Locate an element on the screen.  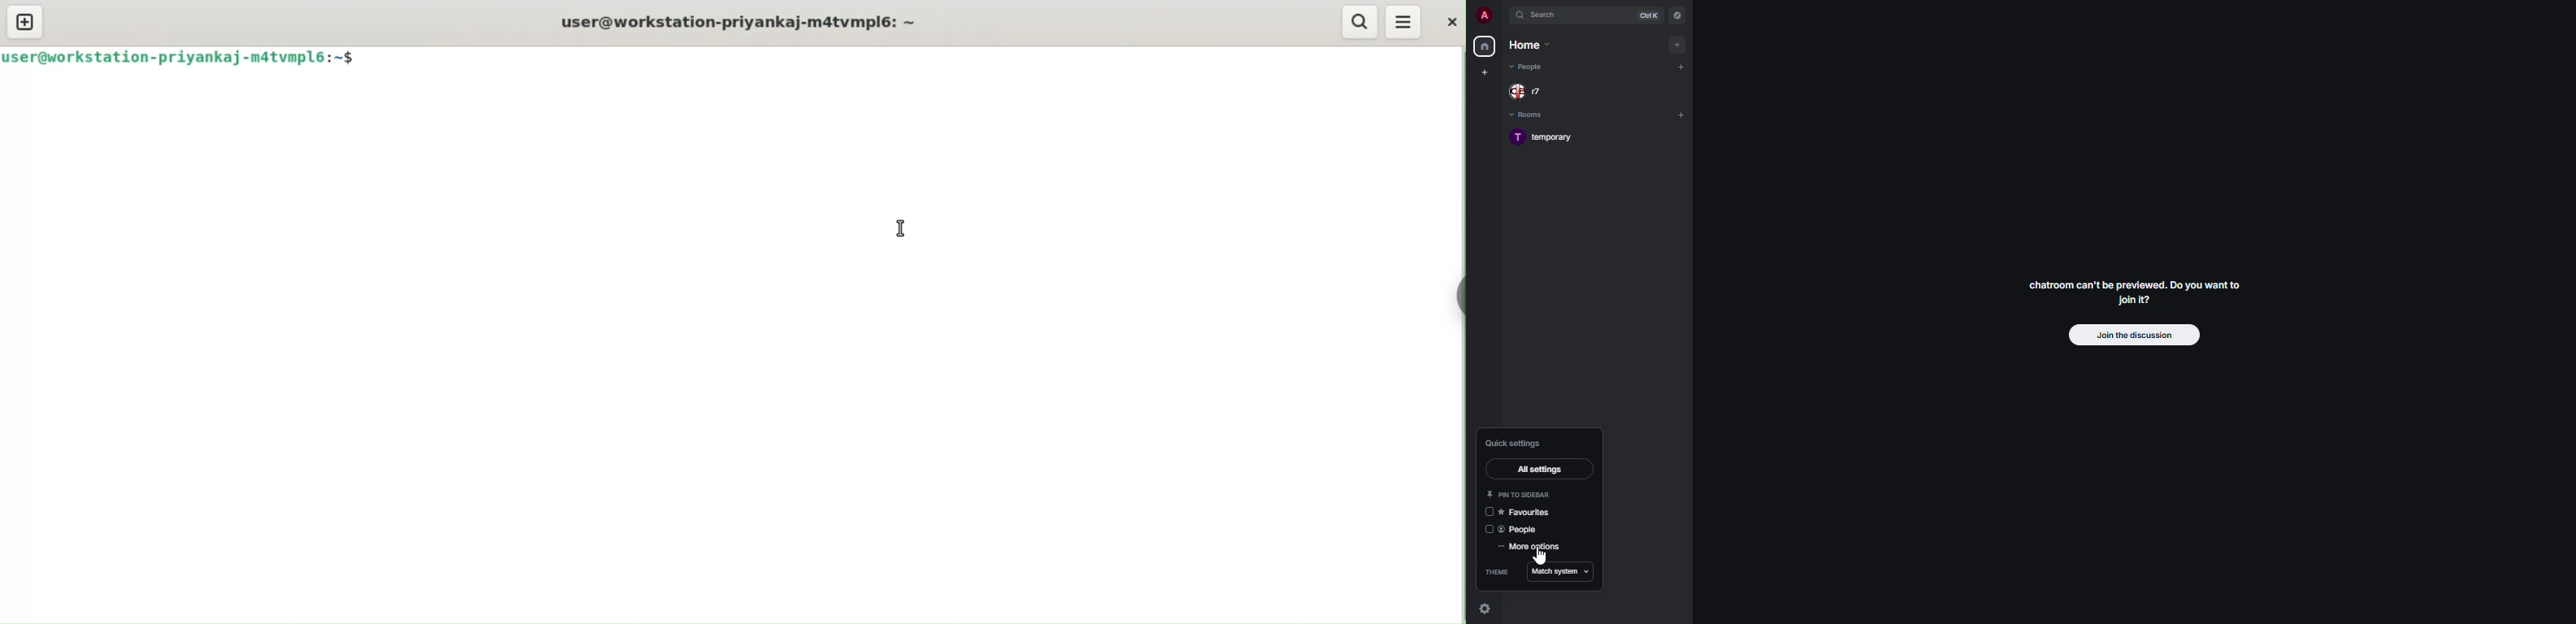
quick settings is located at coordinates (1487, 609).